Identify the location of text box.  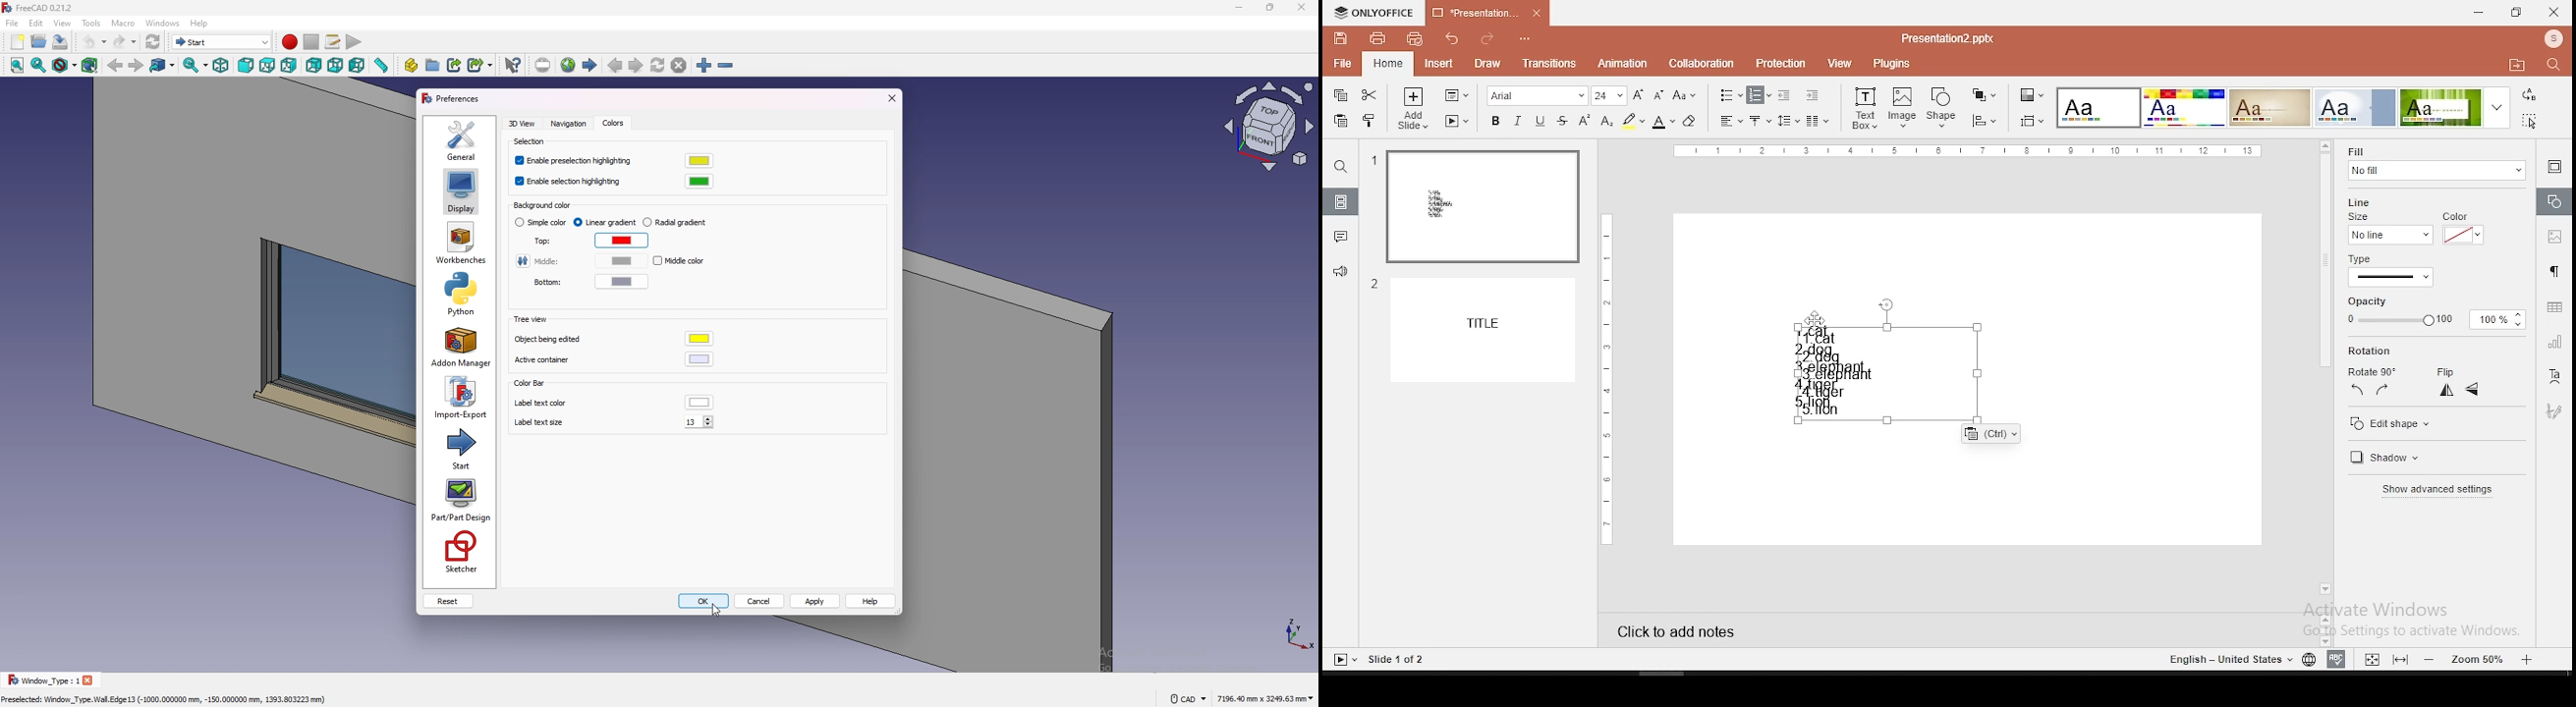
(1919, 383).